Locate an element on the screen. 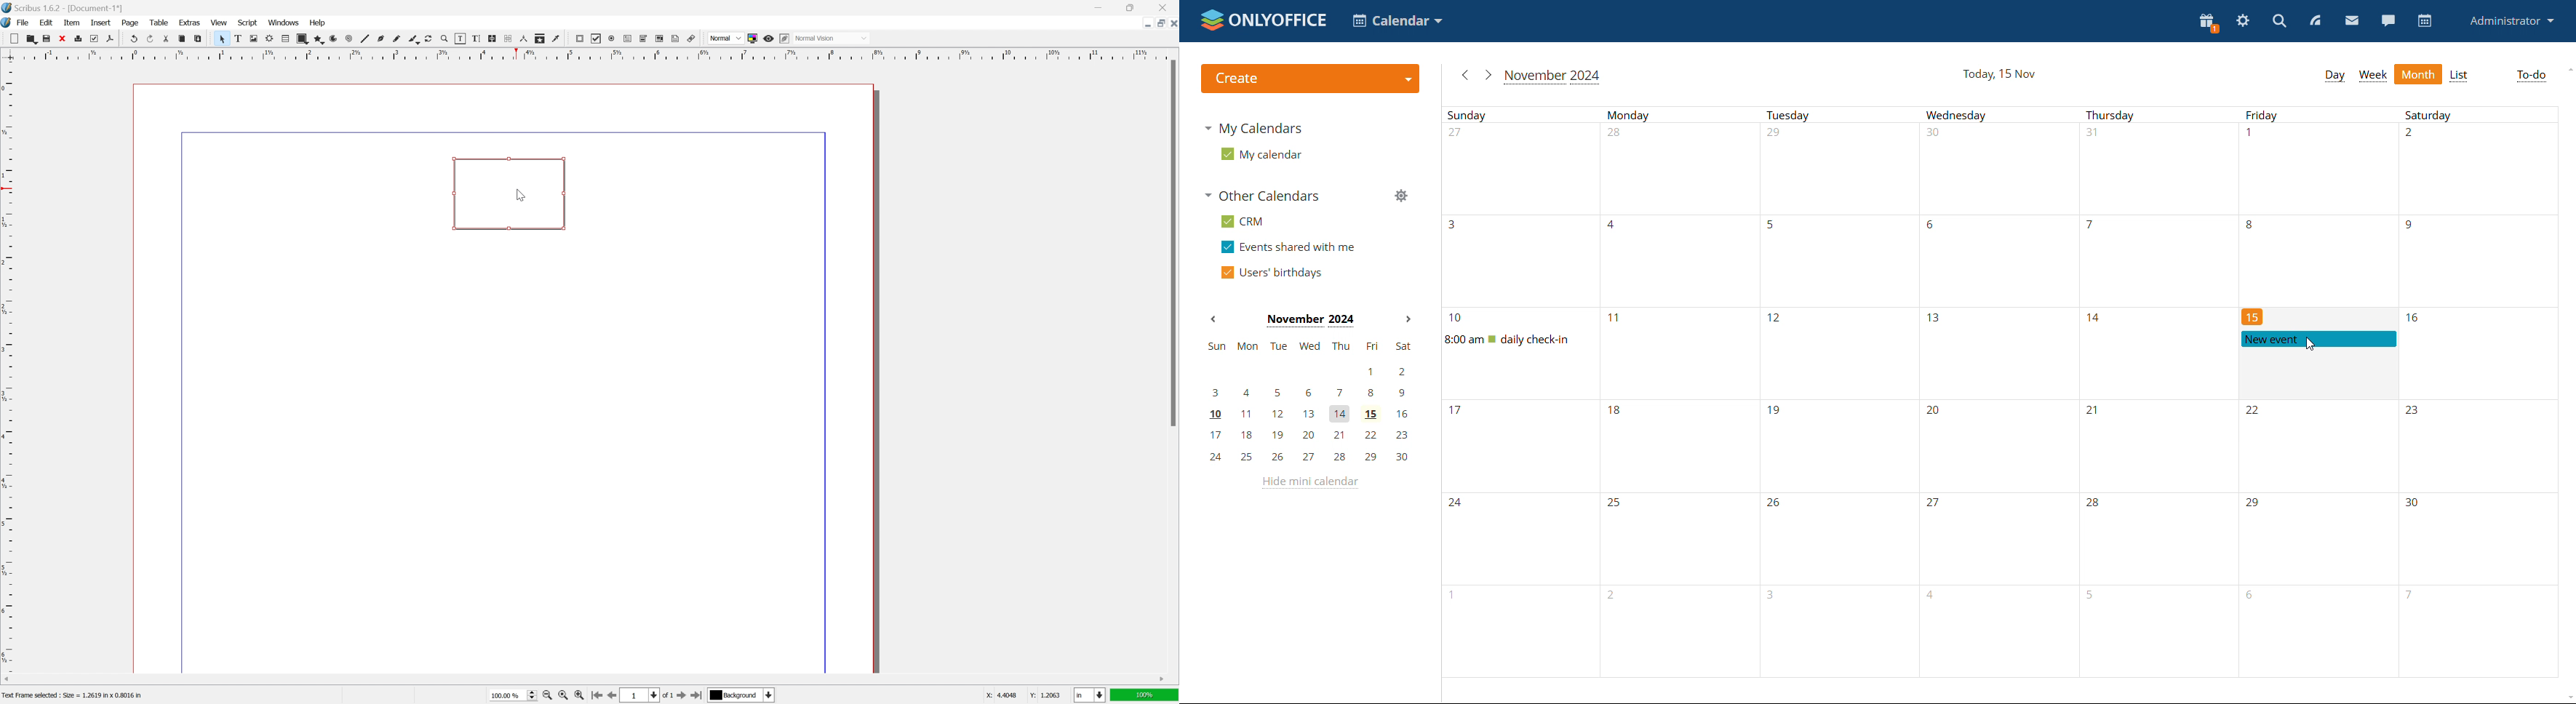  current month is located at coordinates (1308, 321).